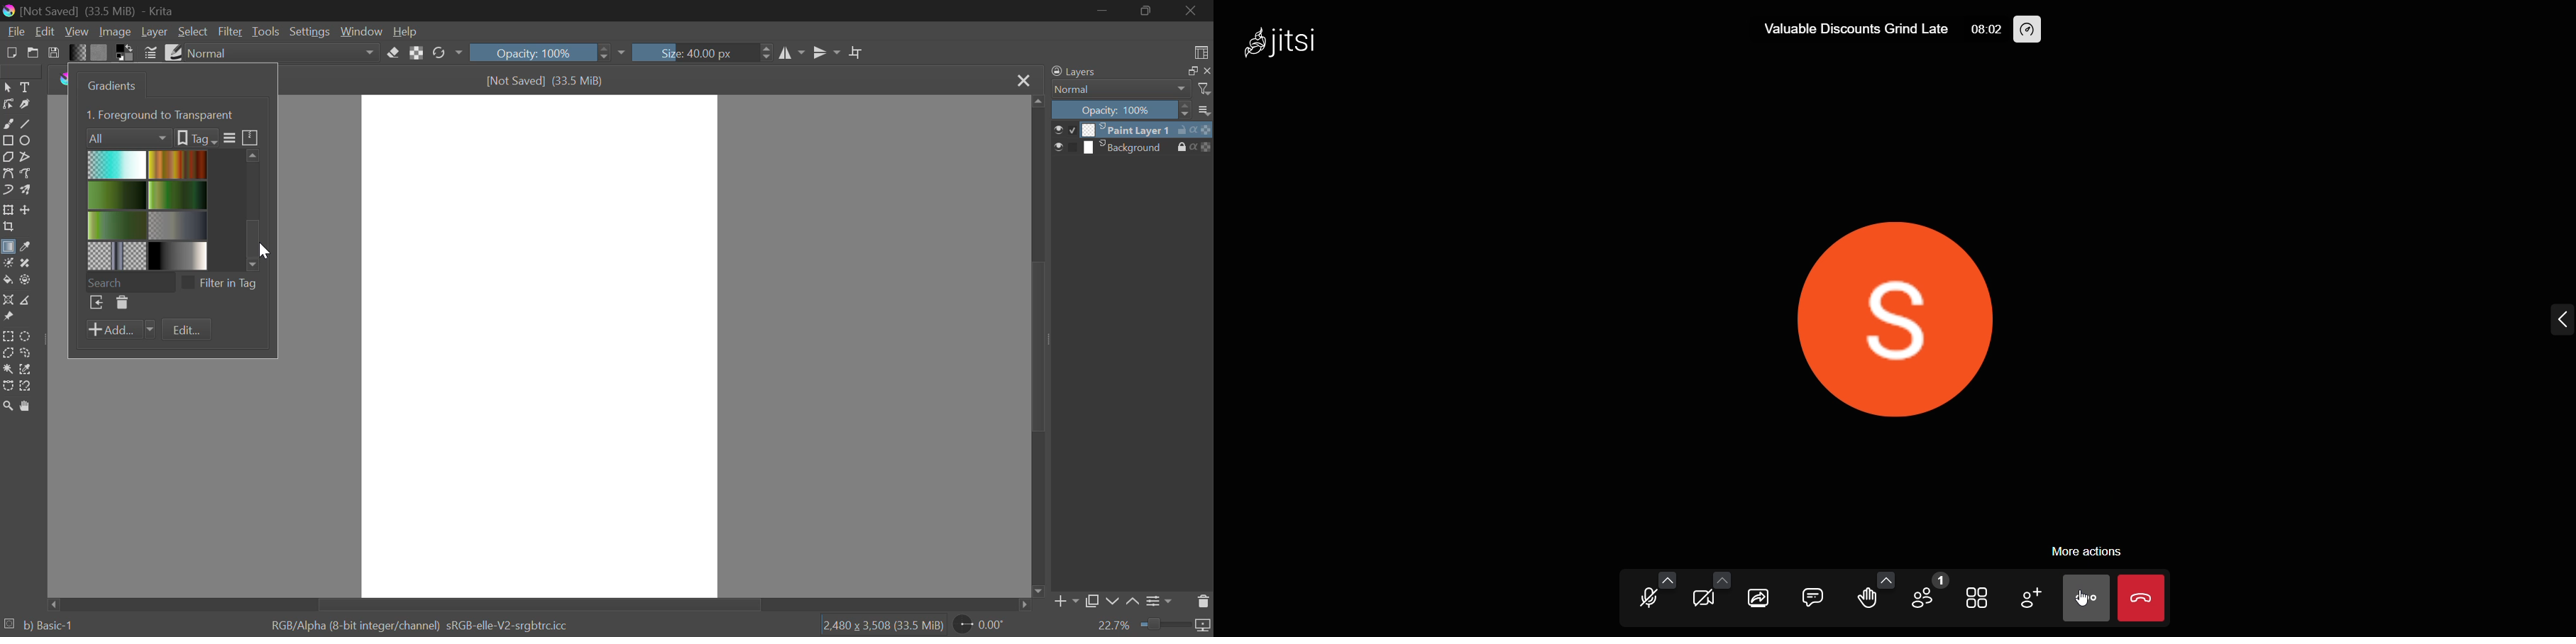  What do you see at coordinates (114, 31) in the screenshot?
I see `Image` at bounding box center [114, 31].